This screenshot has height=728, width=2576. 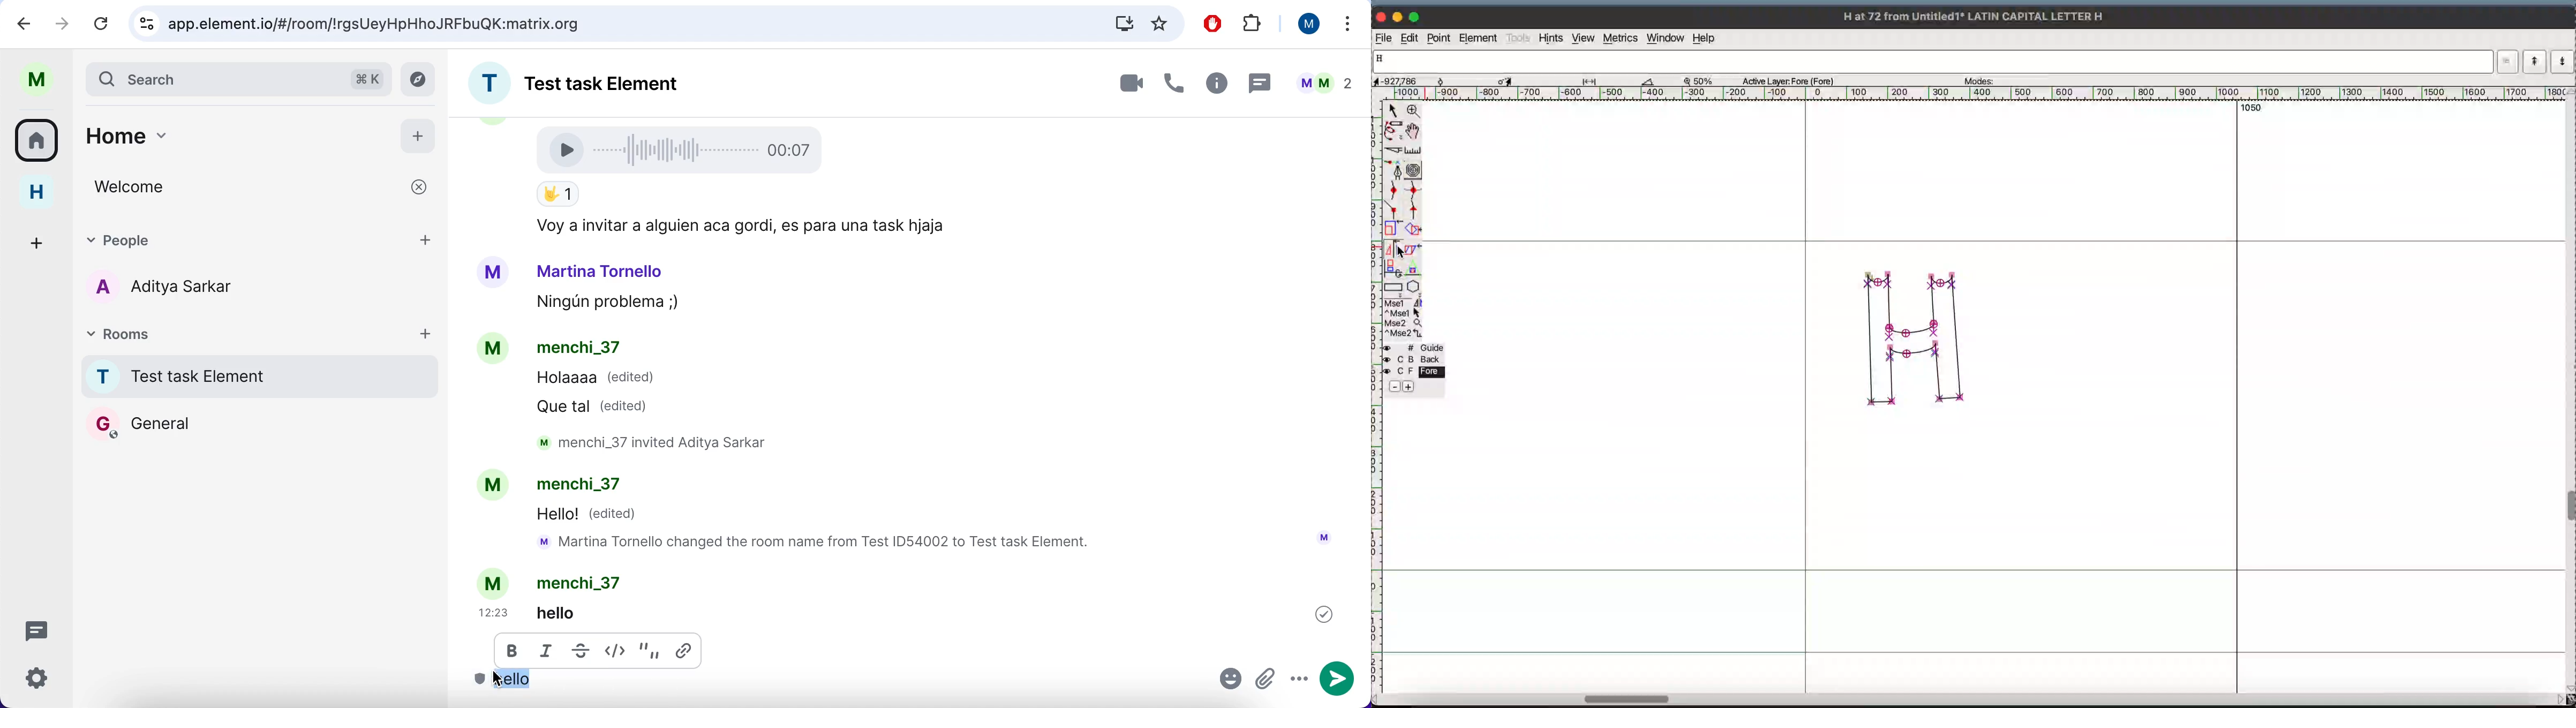 What do you see at coordinates (651, 649) in the screenshot?
I see `quote` at bounding box center [651, 649].